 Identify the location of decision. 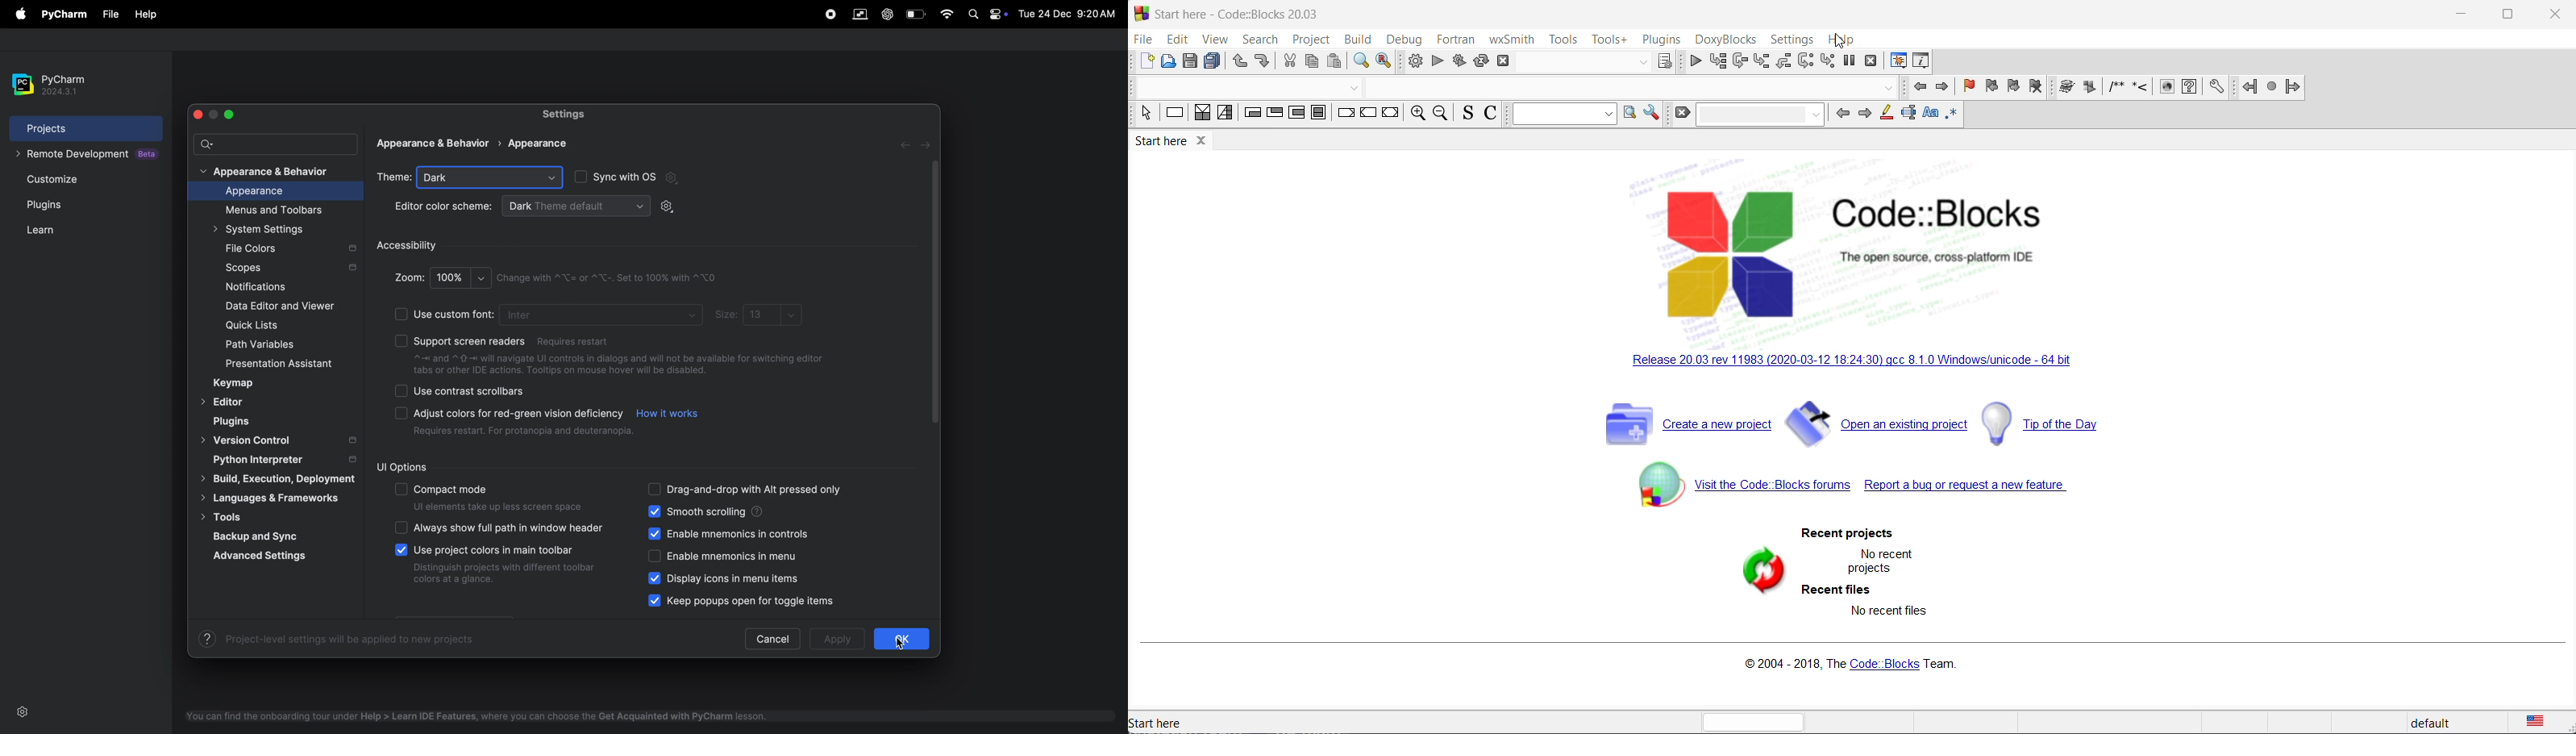
(1202, 114).